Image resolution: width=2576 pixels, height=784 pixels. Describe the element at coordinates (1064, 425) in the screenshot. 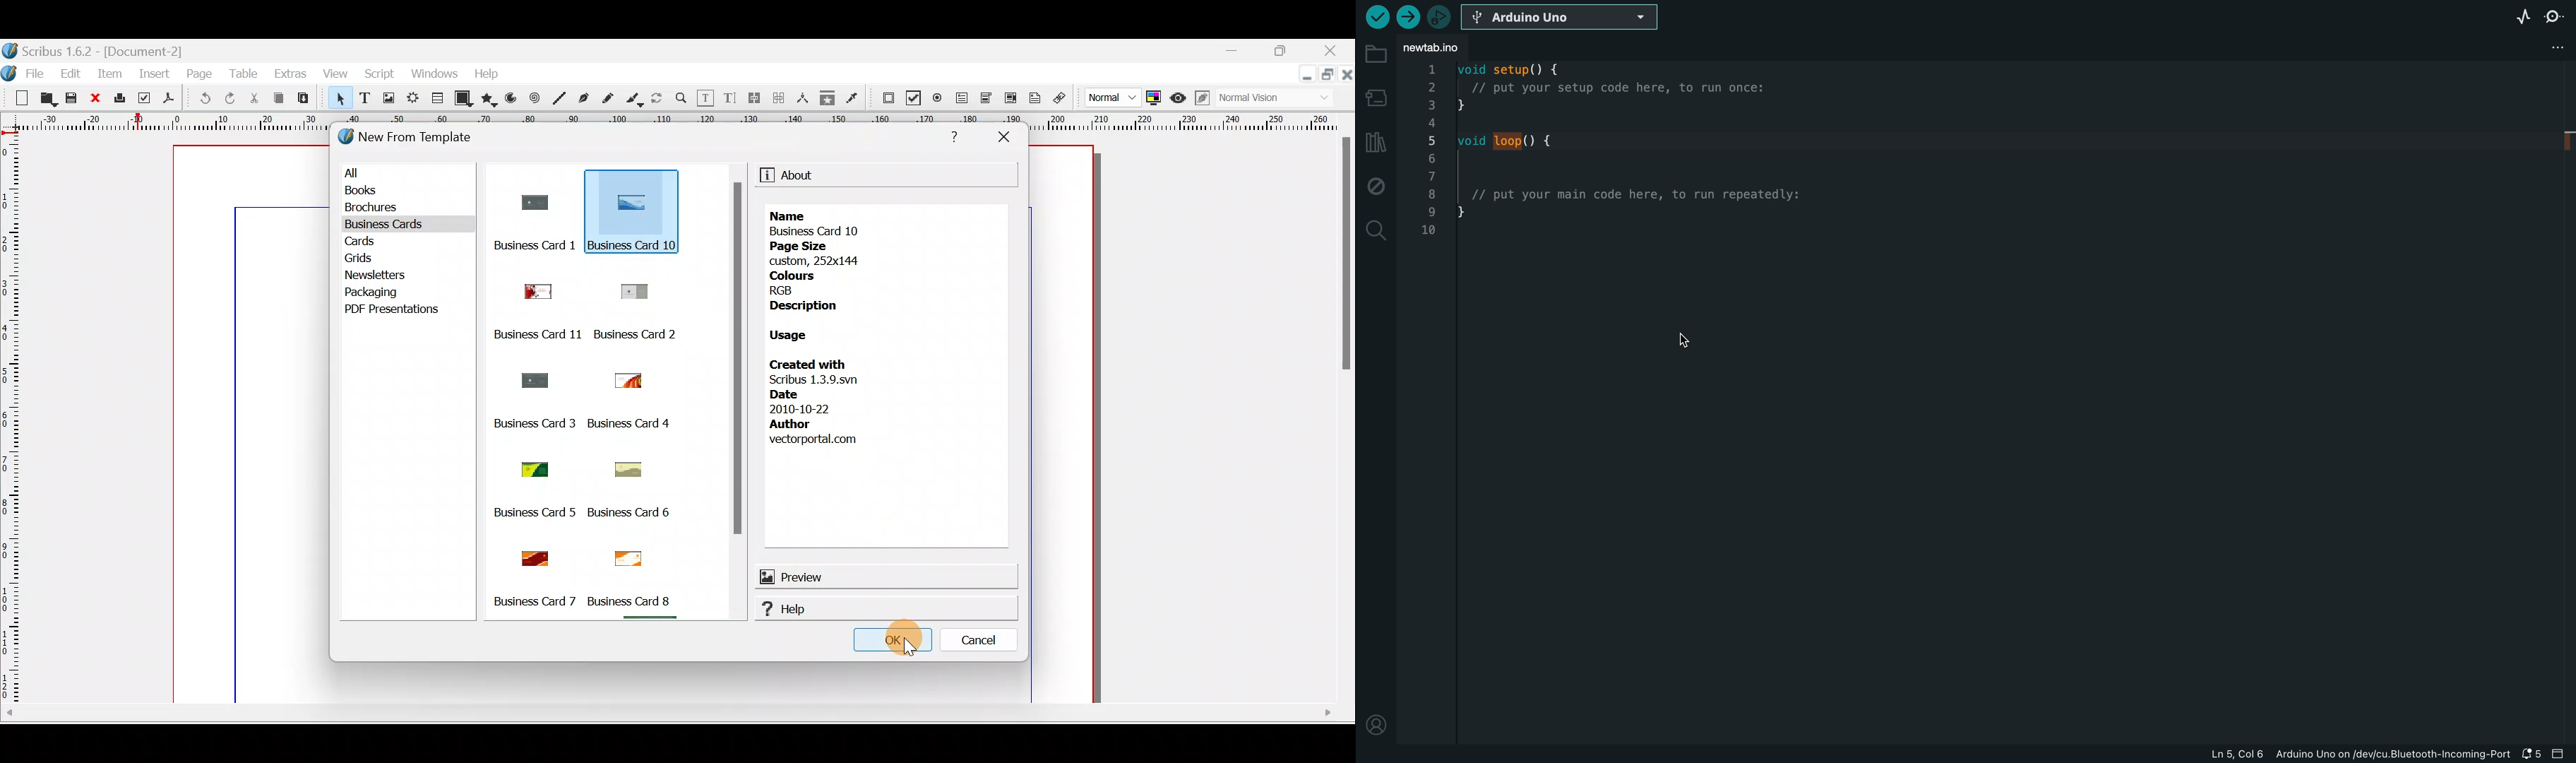

I see `canvas` at that location.